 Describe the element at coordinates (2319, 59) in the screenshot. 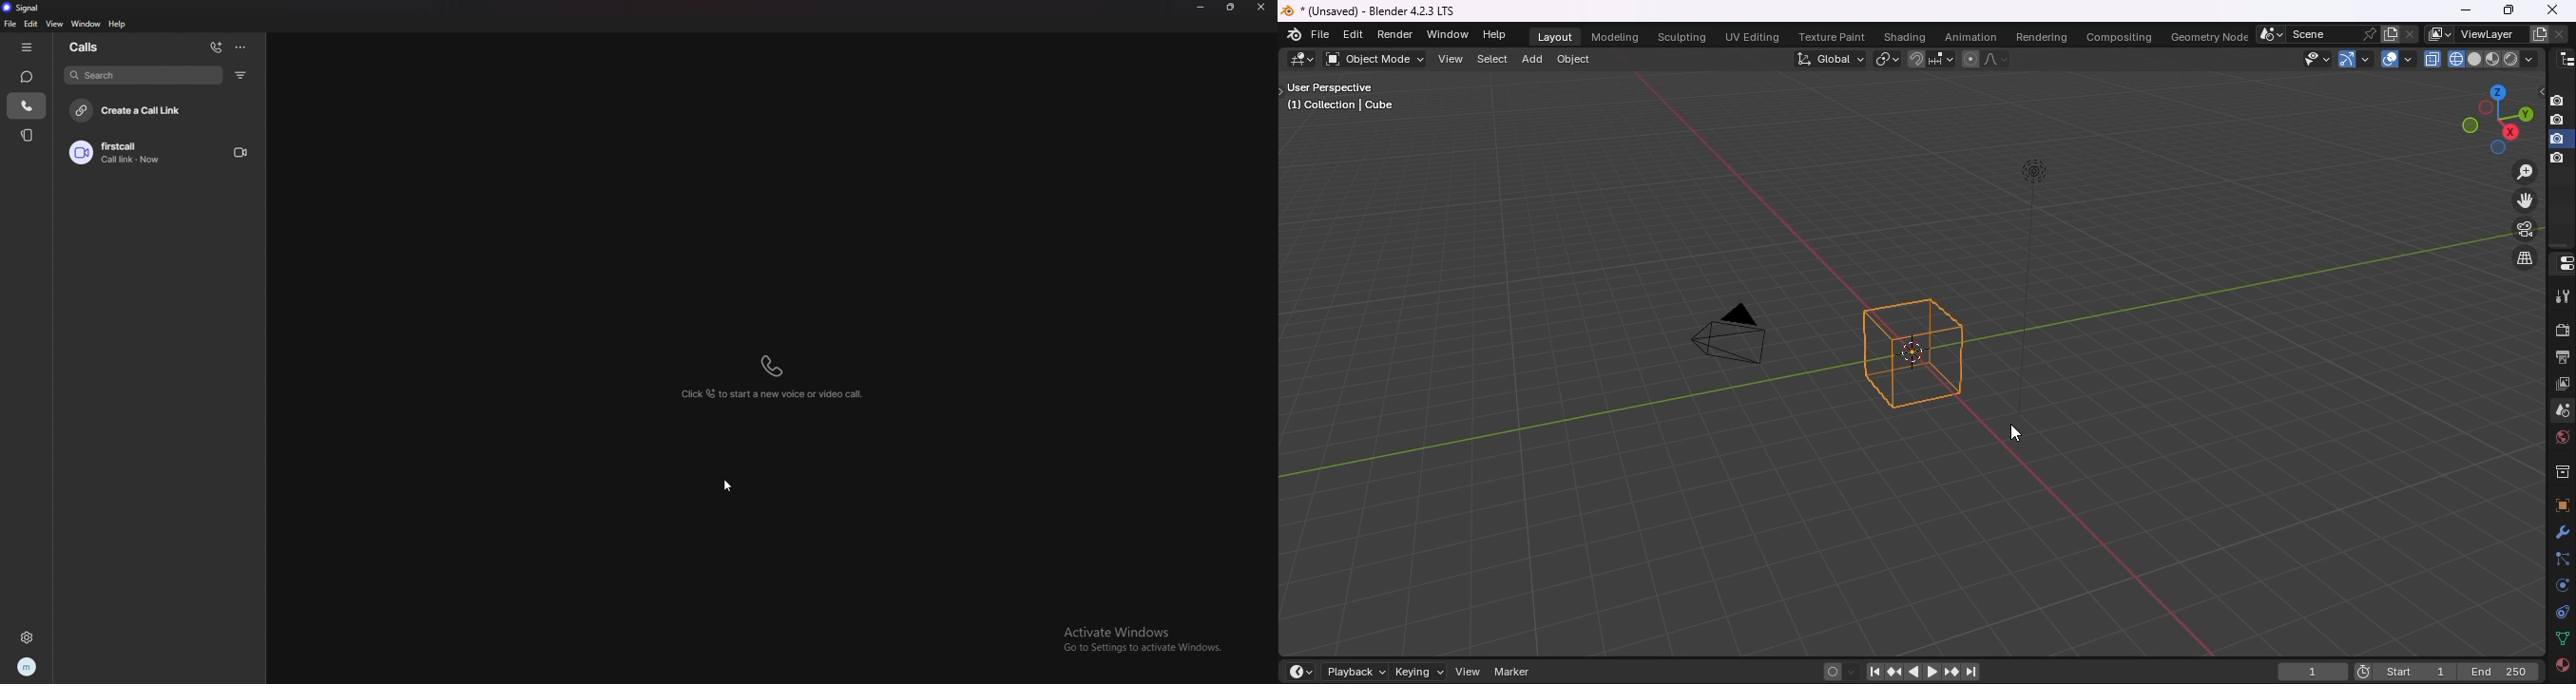

I see `select-ability & visibility` at that location.